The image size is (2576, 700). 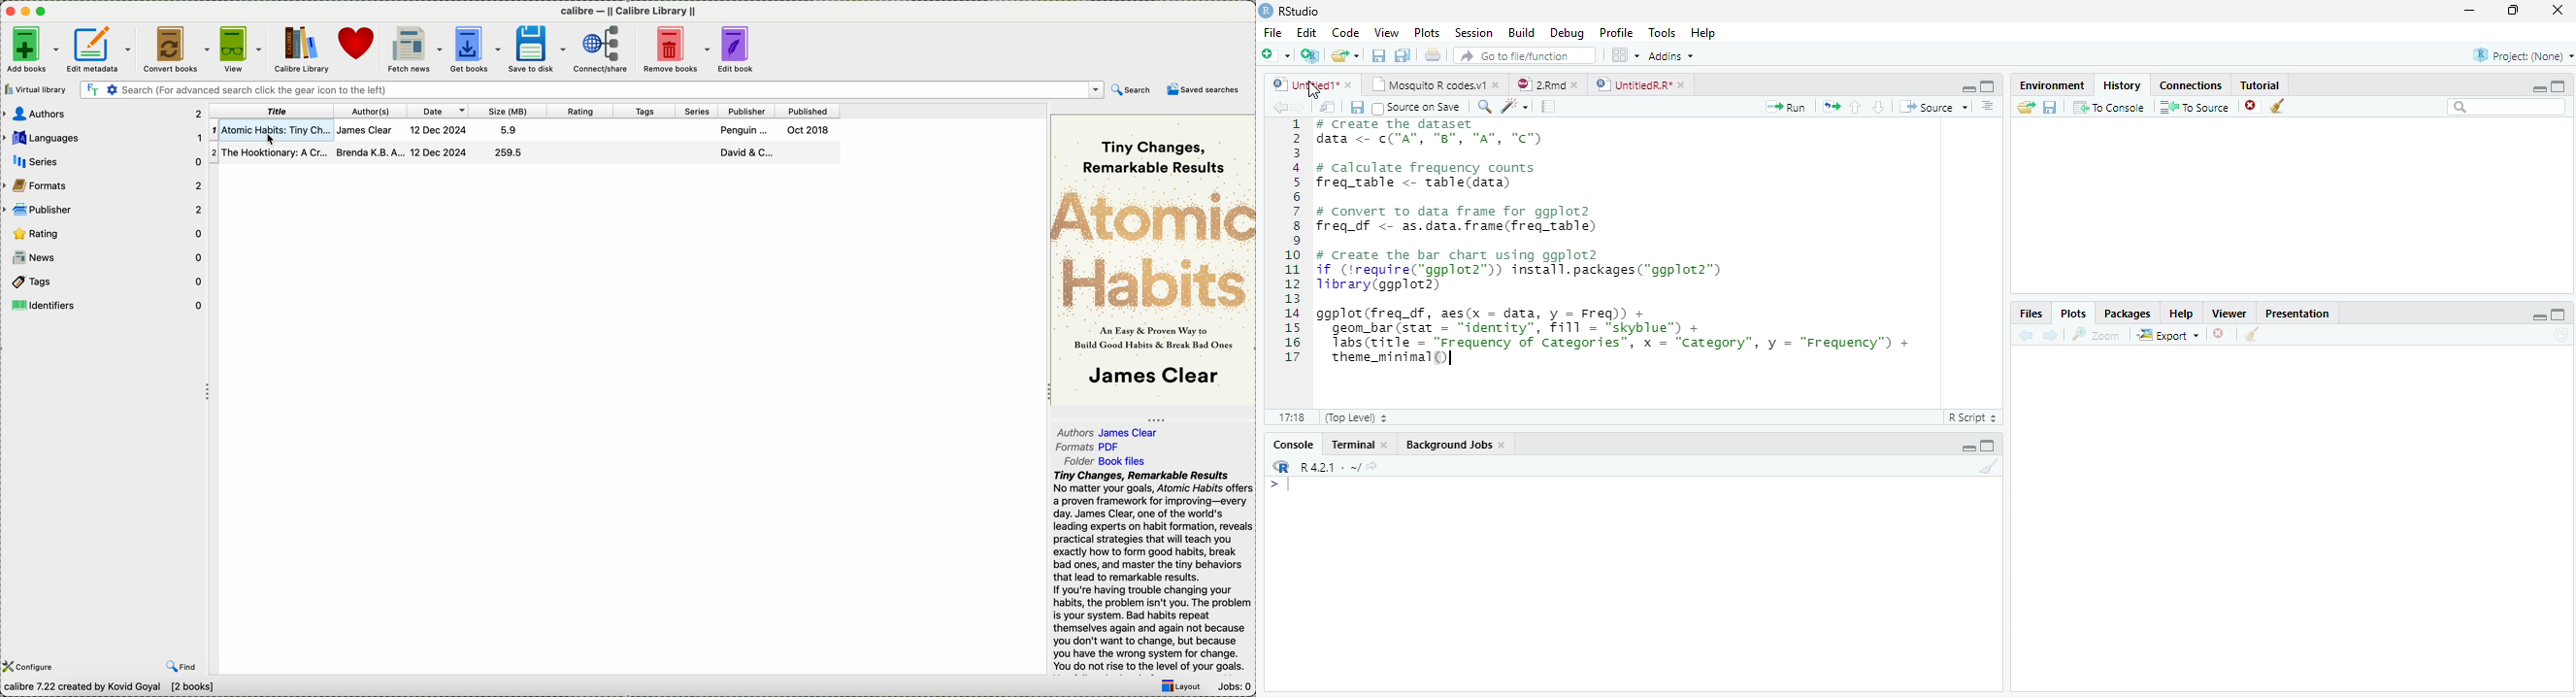 What do you see at coordinates (523, 131) in the screenshot?
I see `Atomic Habits book` at bounding box center [523, 131].